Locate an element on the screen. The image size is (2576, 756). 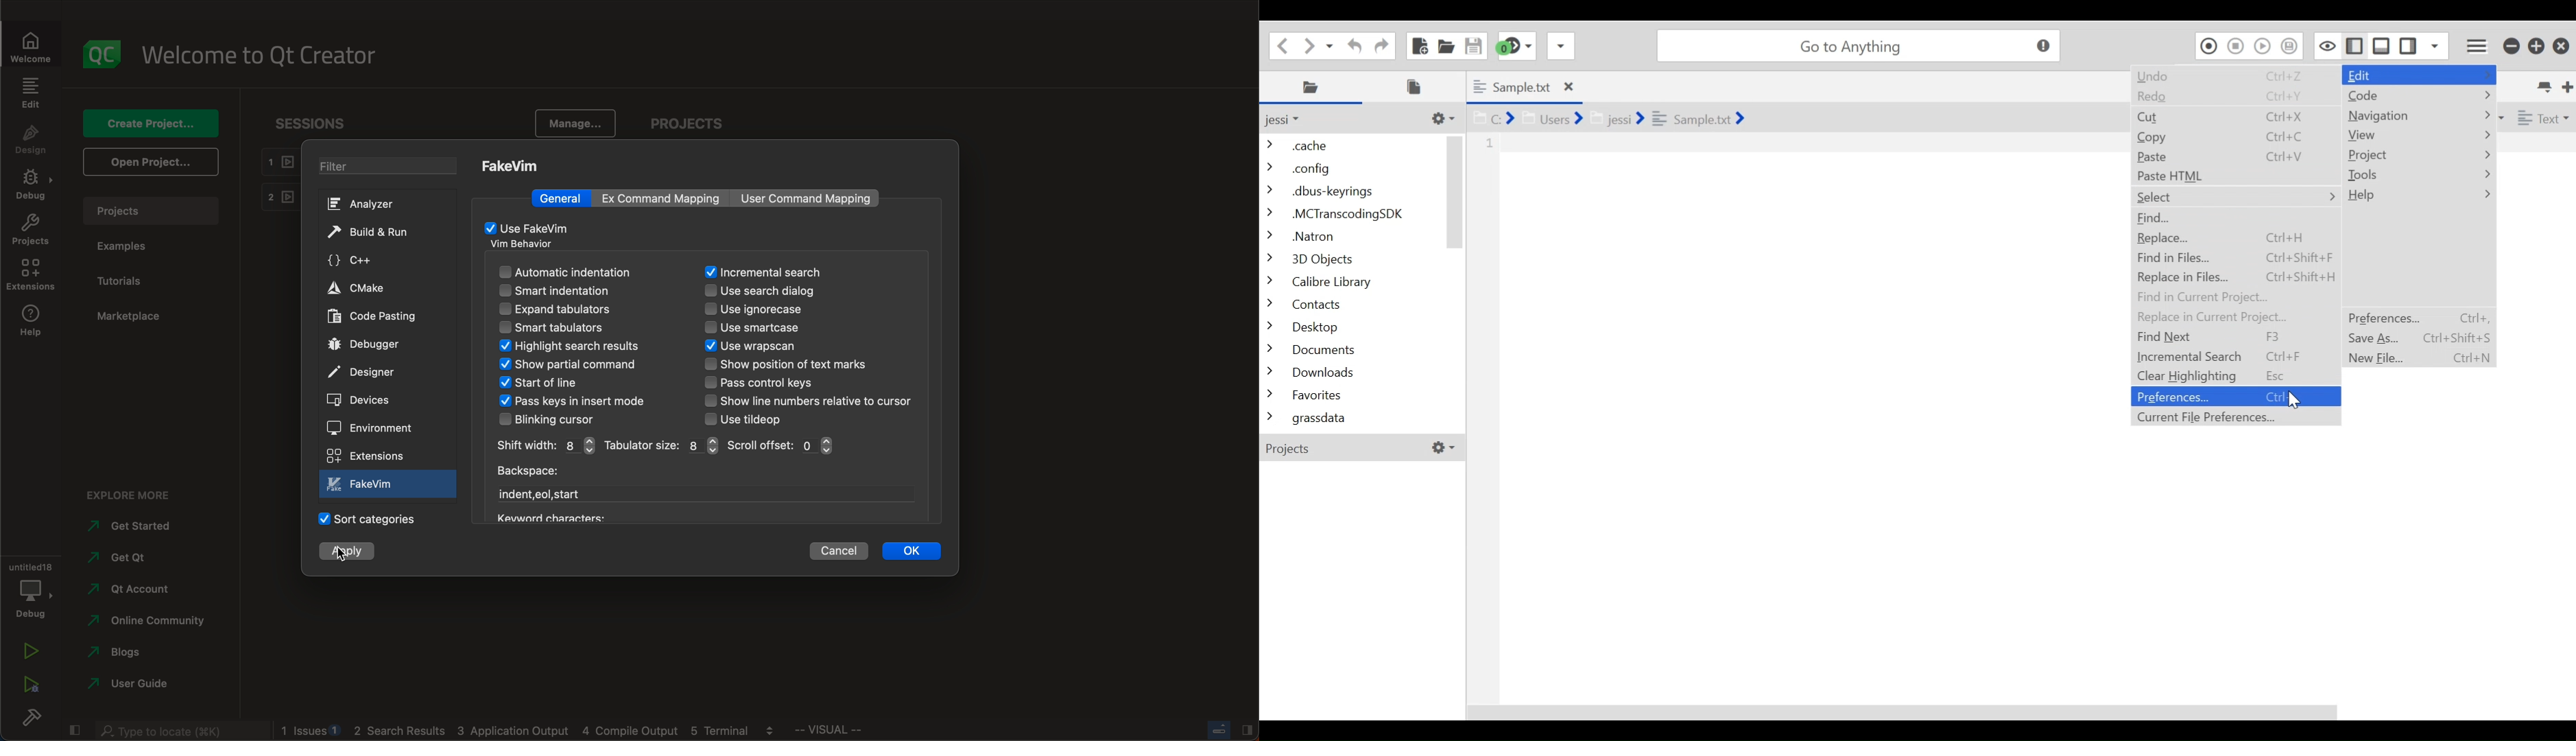
wrapscan is located at coordinates (770, 347).